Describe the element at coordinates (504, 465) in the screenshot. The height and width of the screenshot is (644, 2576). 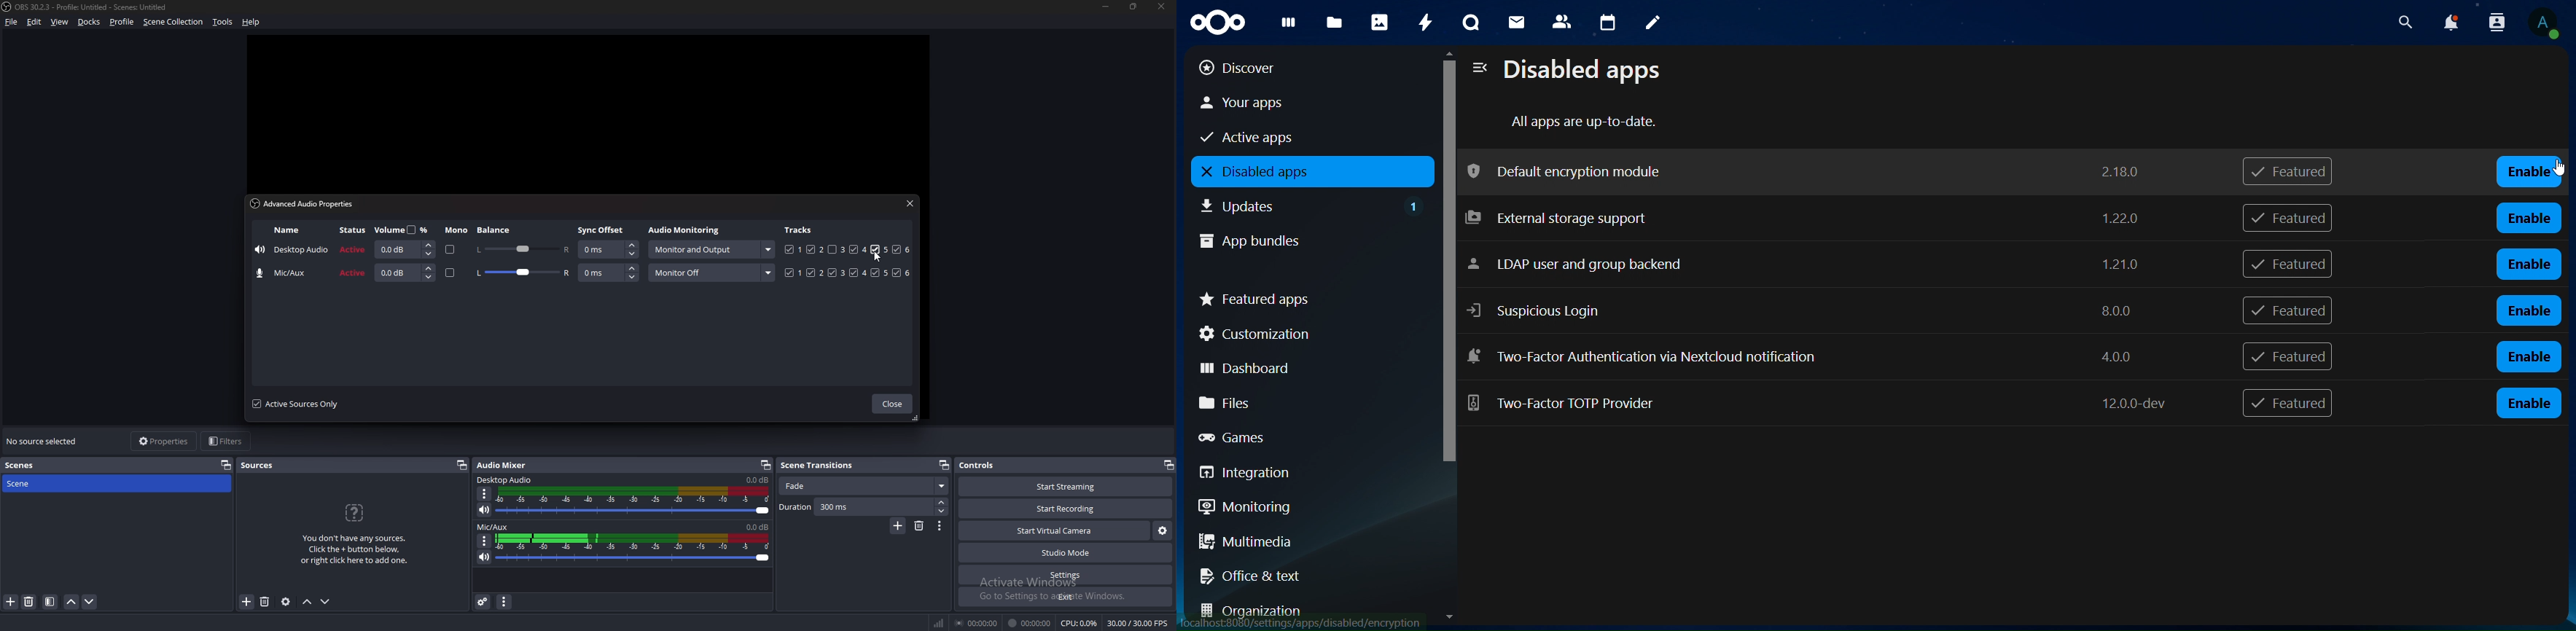
I see `audio mixer` at that location.